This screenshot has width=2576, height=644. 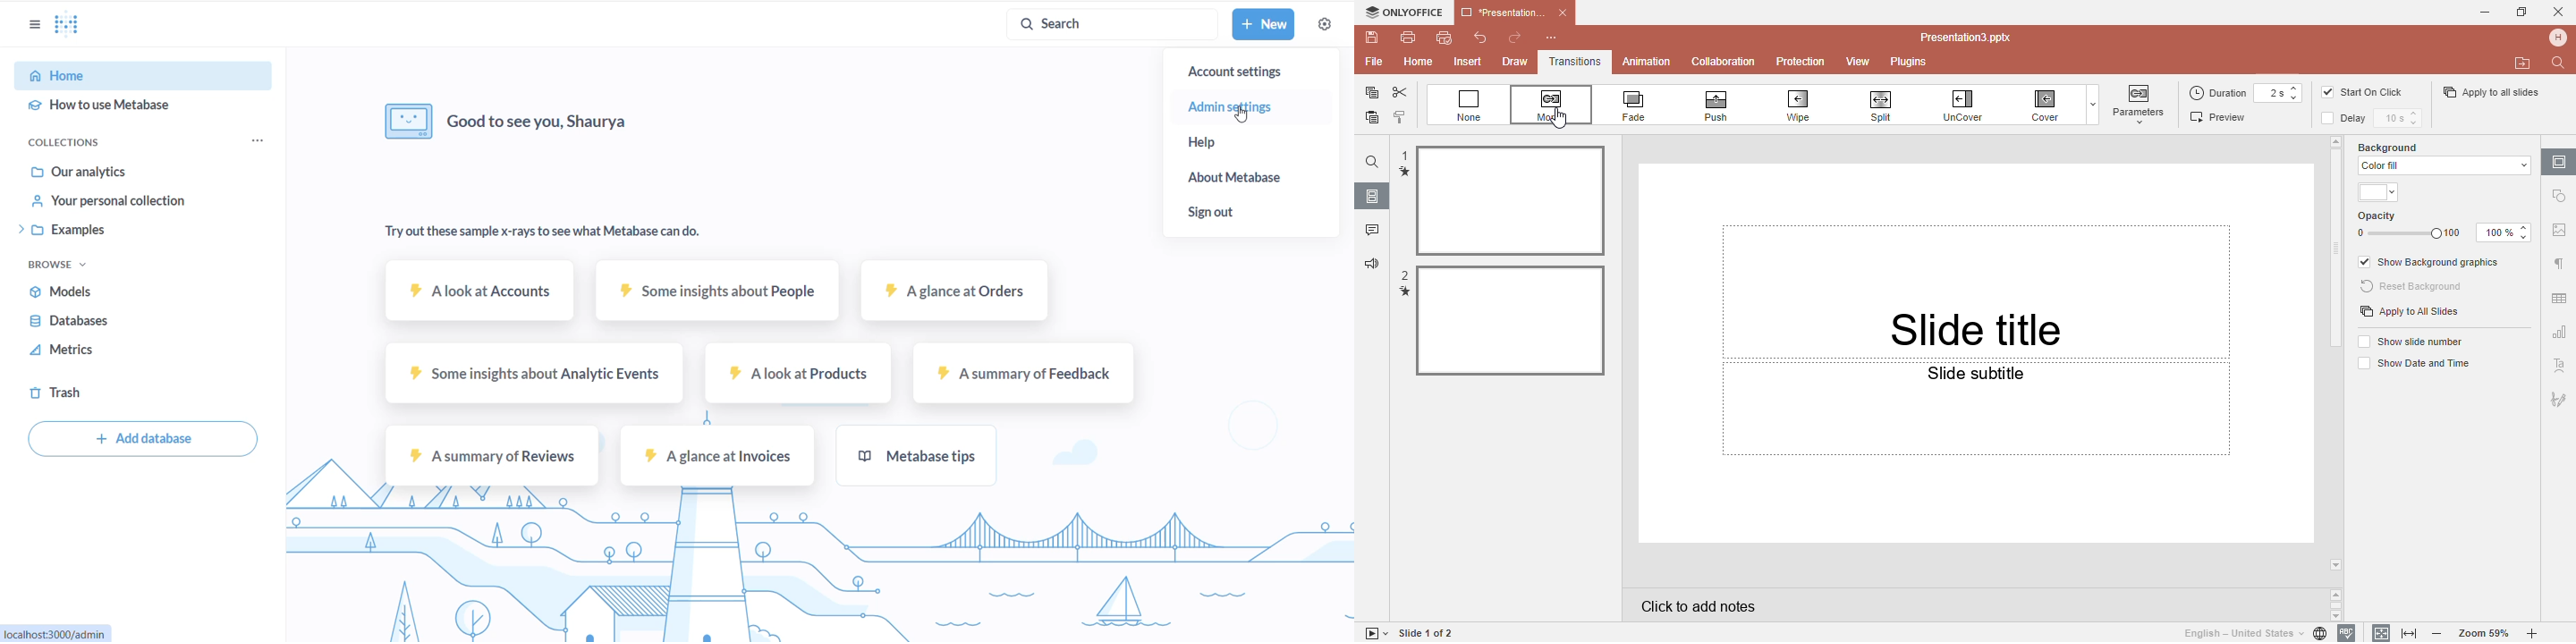 What do you see at coordinates (2372, 92) in the screenshot?
I see `Start on click` at bounding box center [2372, 92].